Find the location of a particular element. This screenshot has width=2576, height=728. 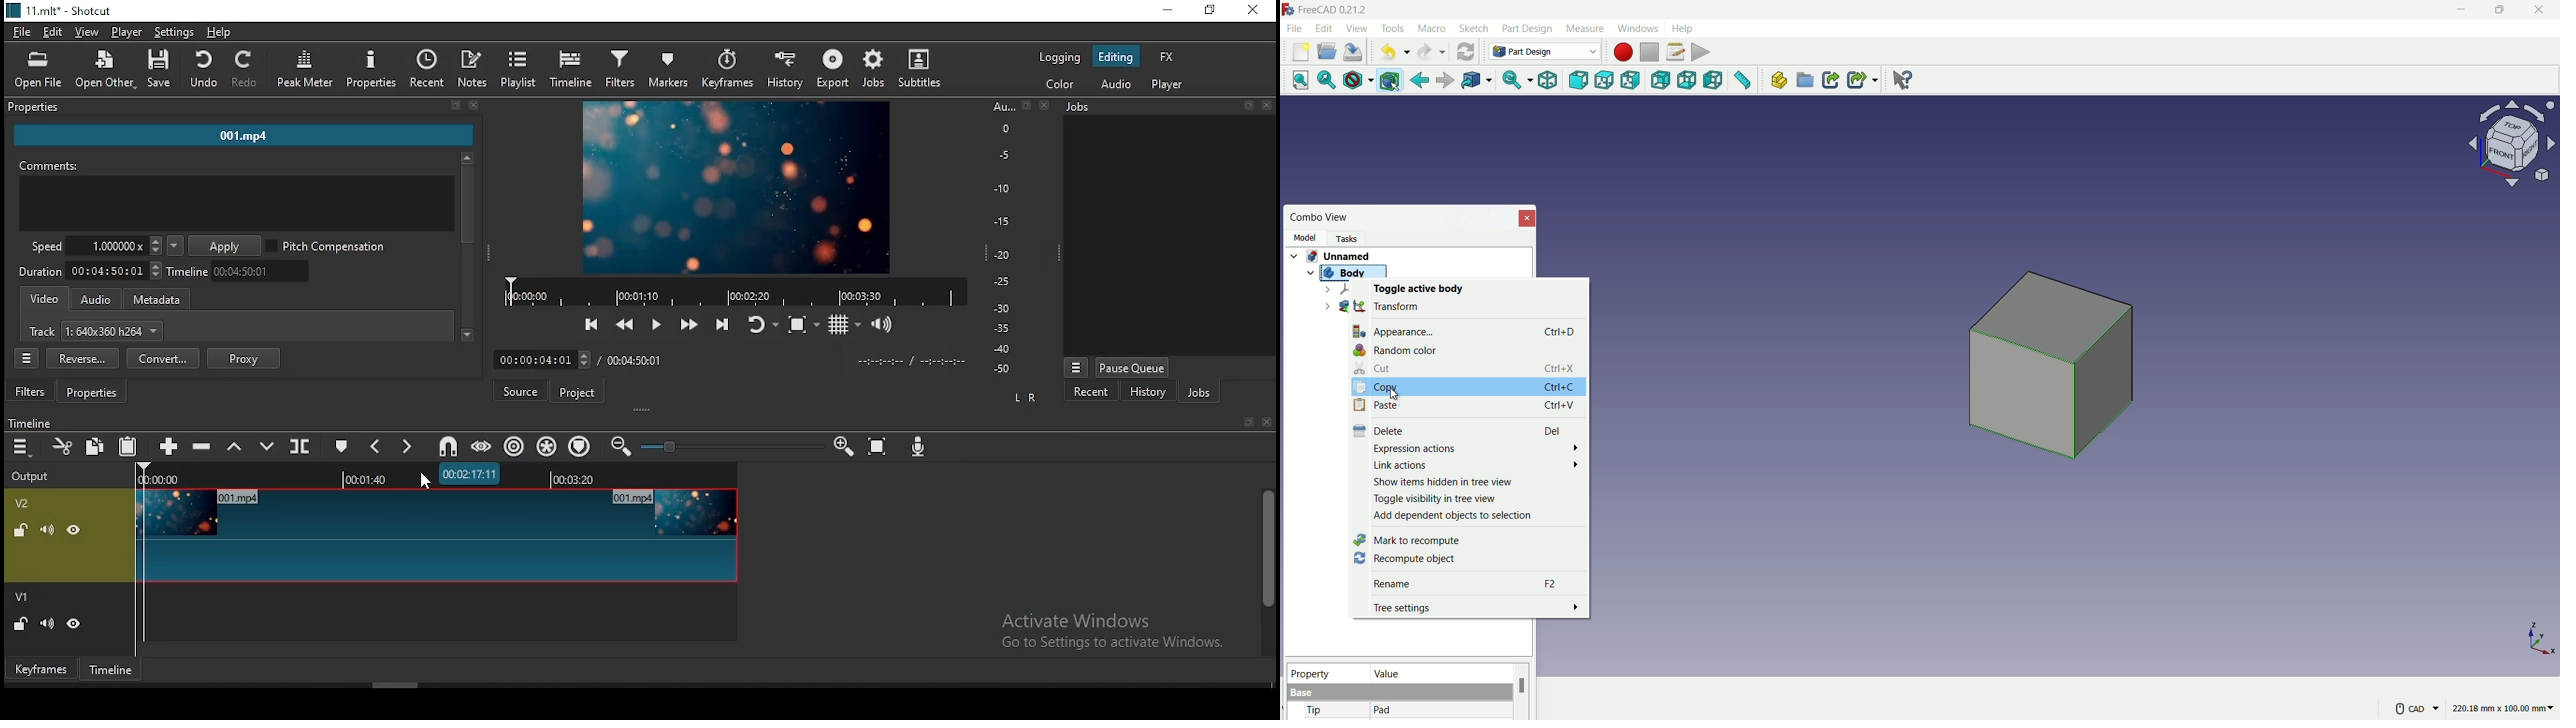

value is located at coordinates (1438, 673).